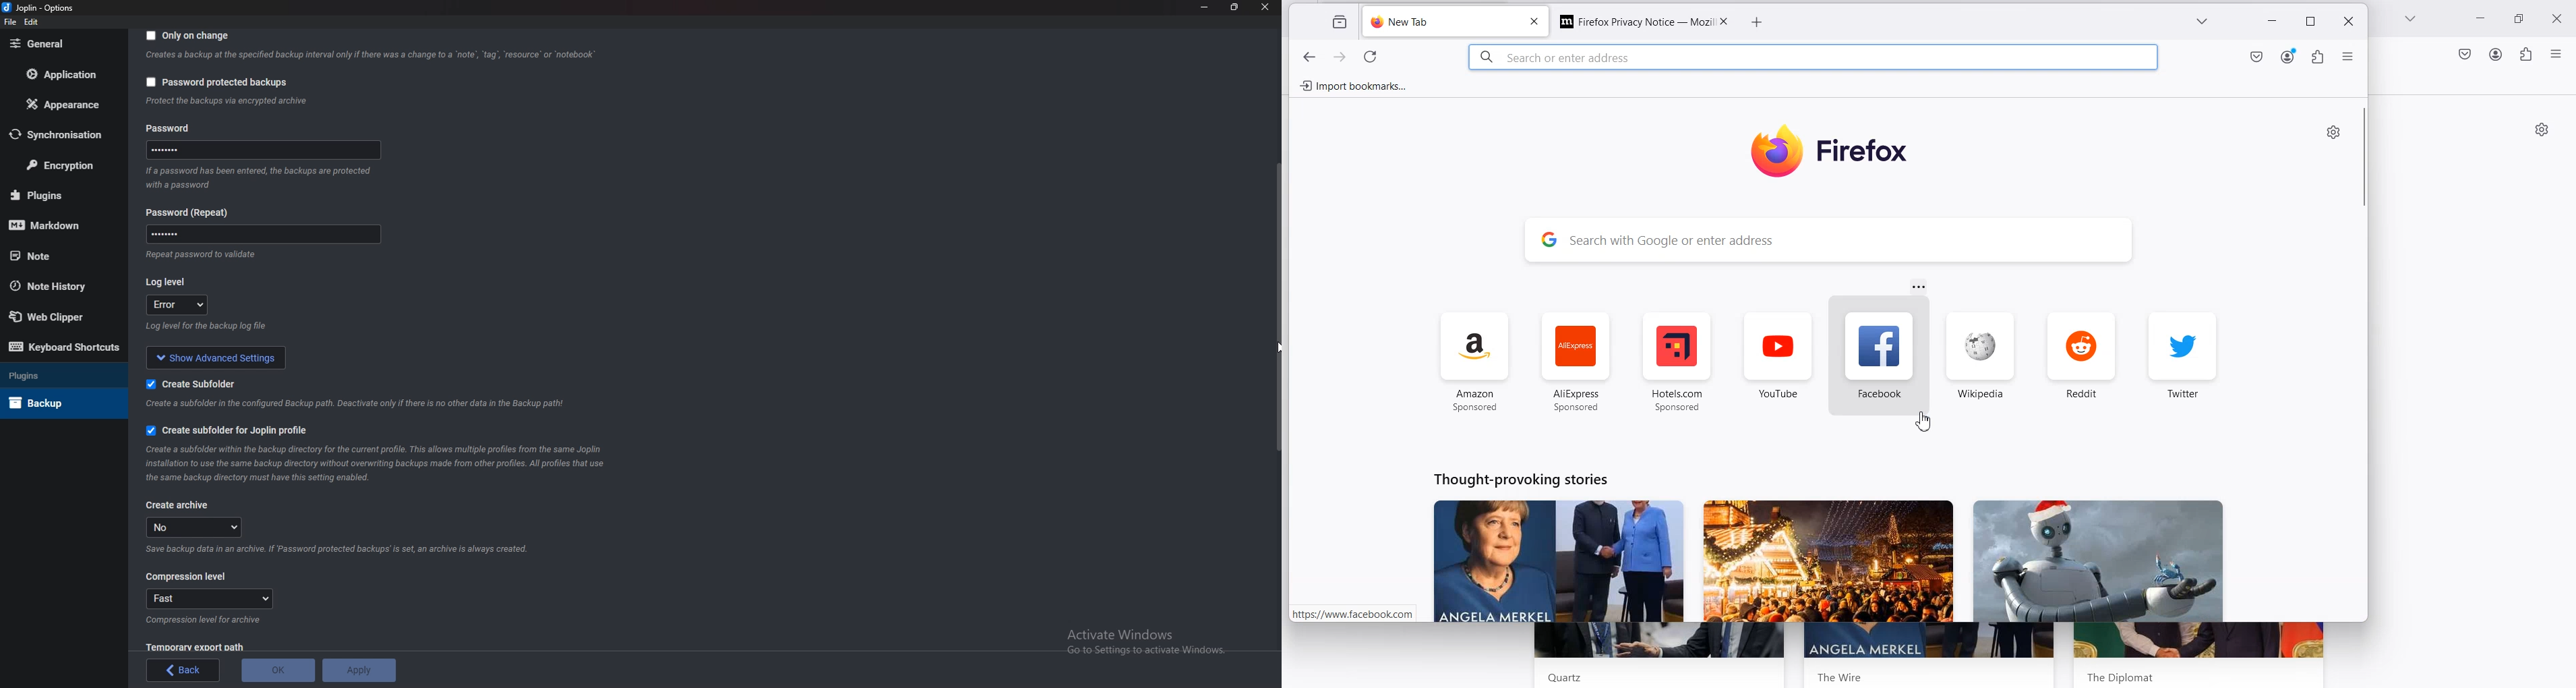  Describe the element at coordinates (1274, 347) in the screenshot. I see `cursor` at that location.